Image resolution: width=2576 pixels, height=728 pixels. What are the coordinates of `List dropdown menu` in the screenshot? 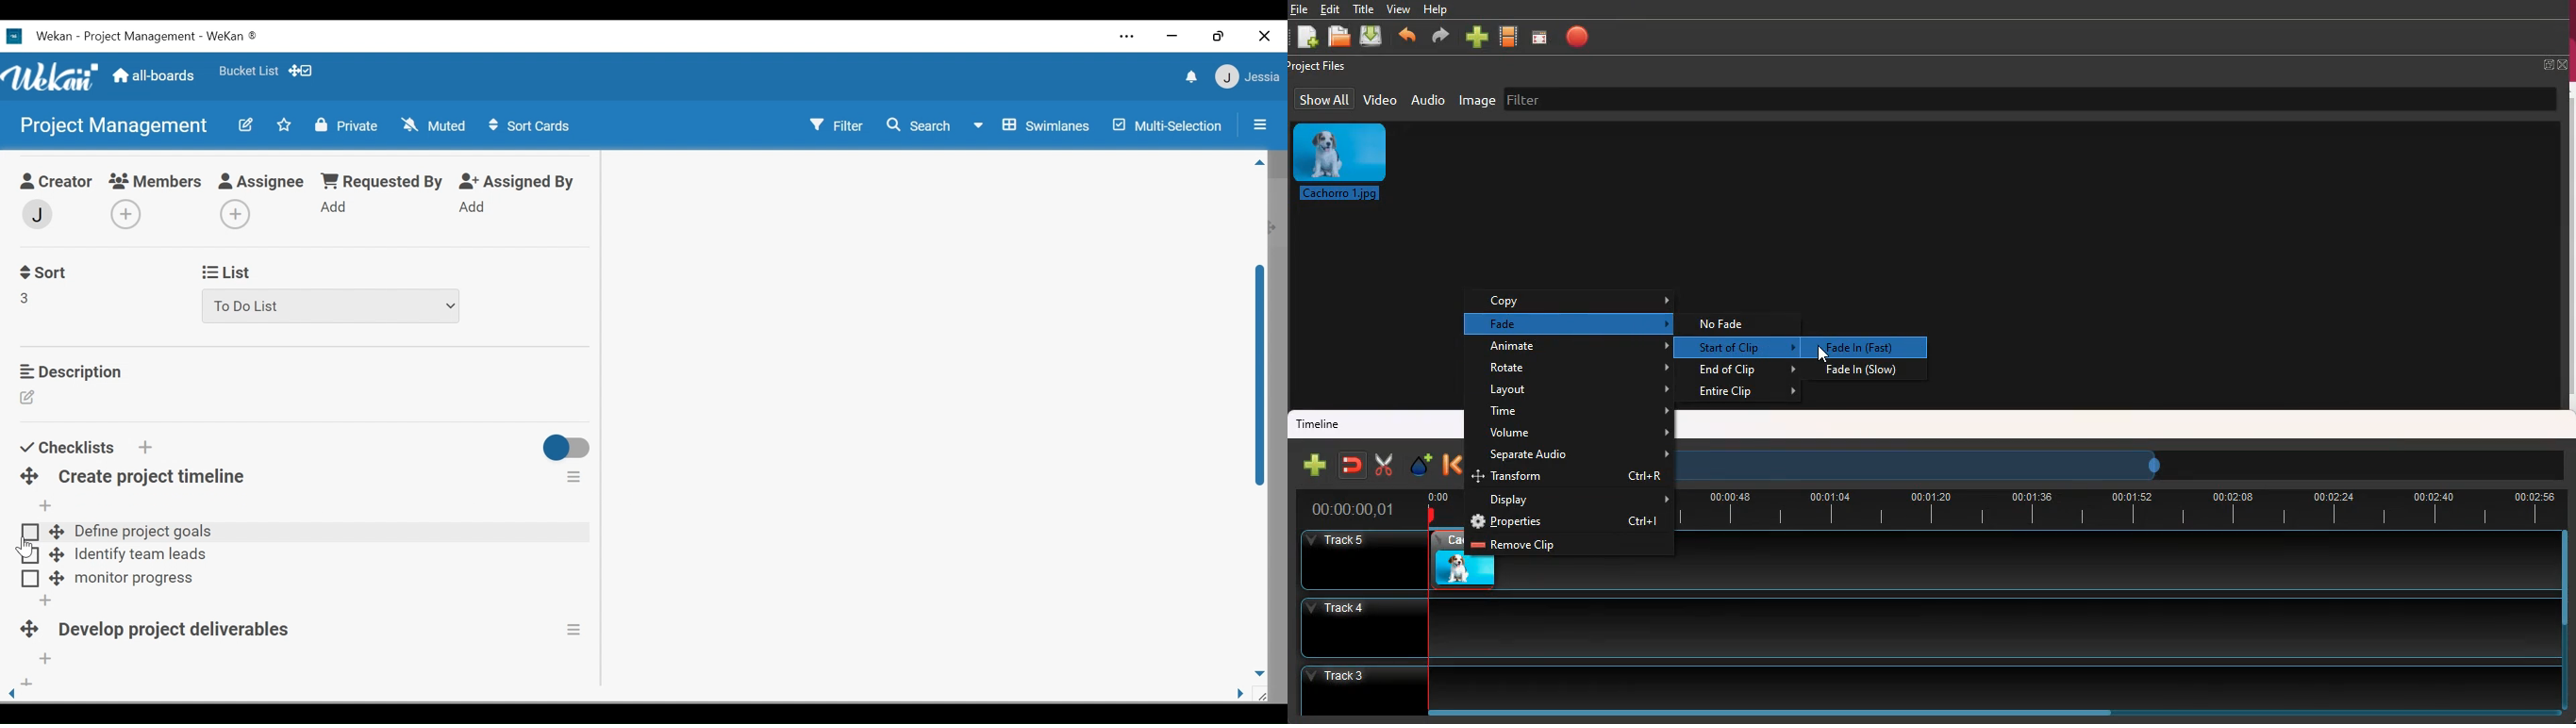 It's located at (332, 306).